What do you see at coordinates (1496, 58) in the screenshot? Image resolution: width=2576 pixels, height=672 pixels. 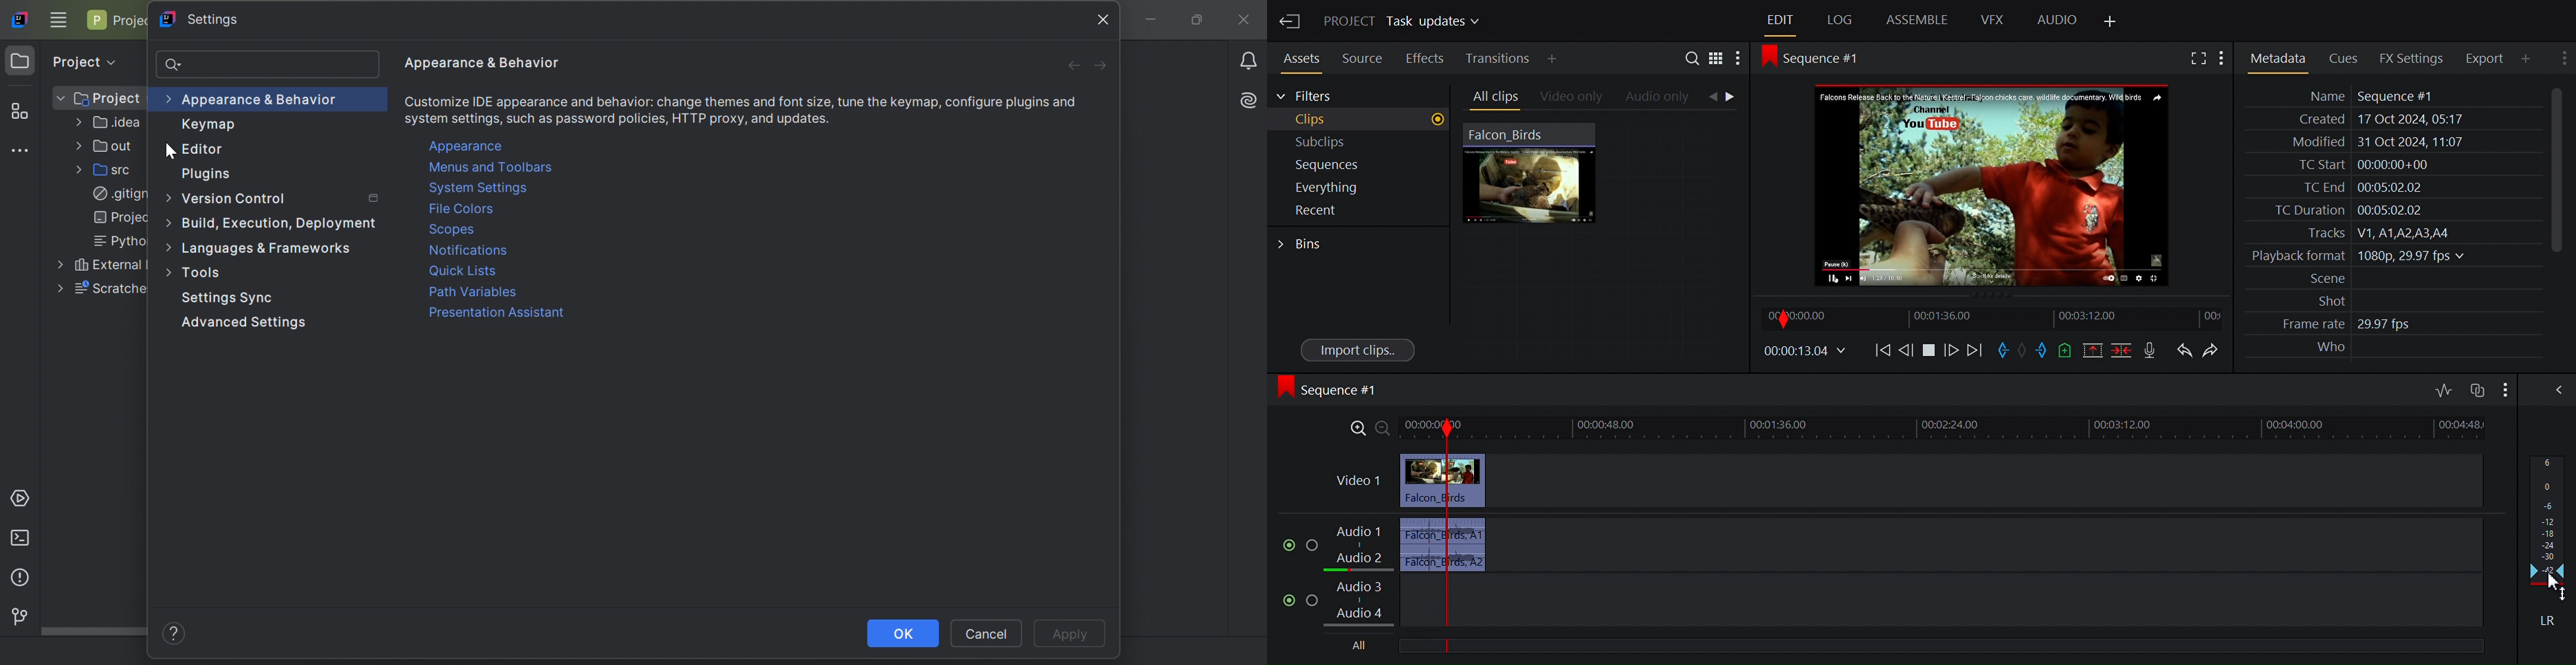 I see `Transition` at bounding box center [1496, 58].